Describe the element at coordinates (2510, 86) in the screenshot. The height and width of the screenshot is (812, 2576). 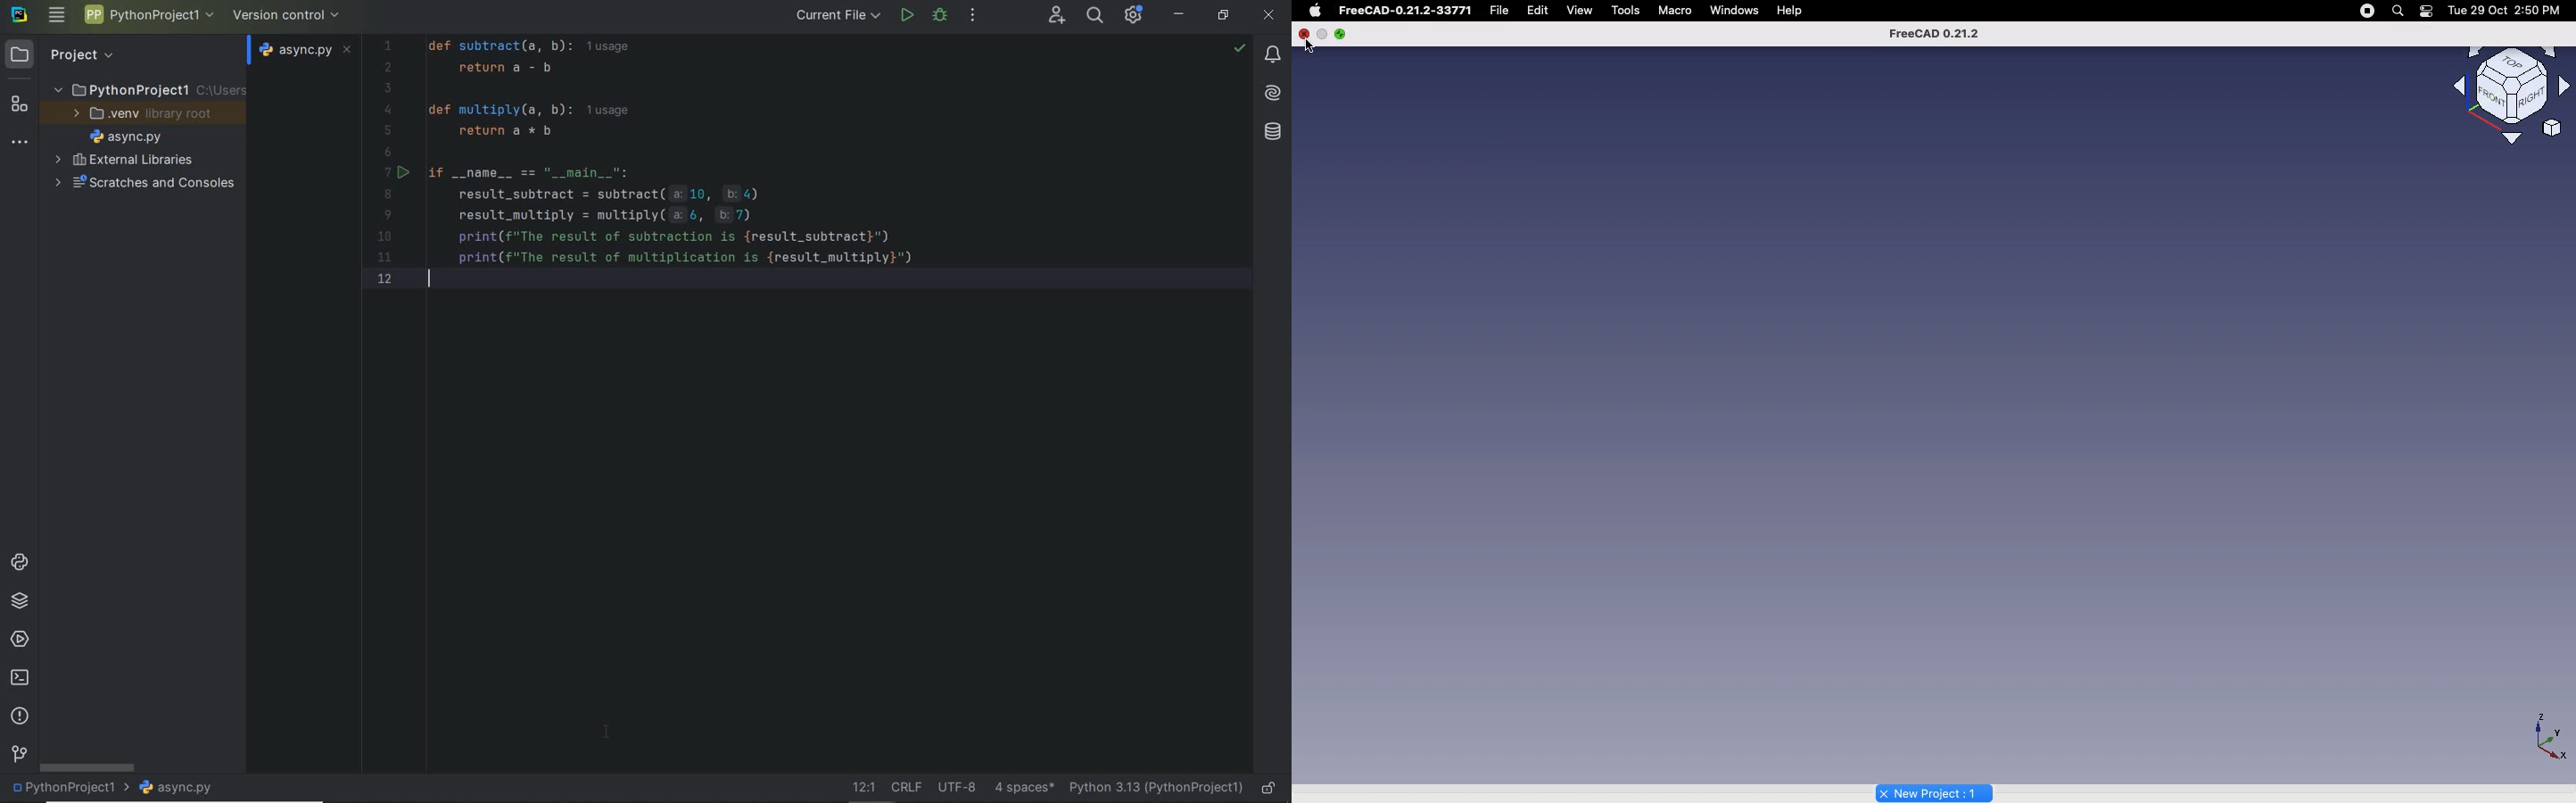
I see `Navigation styles` at that location.